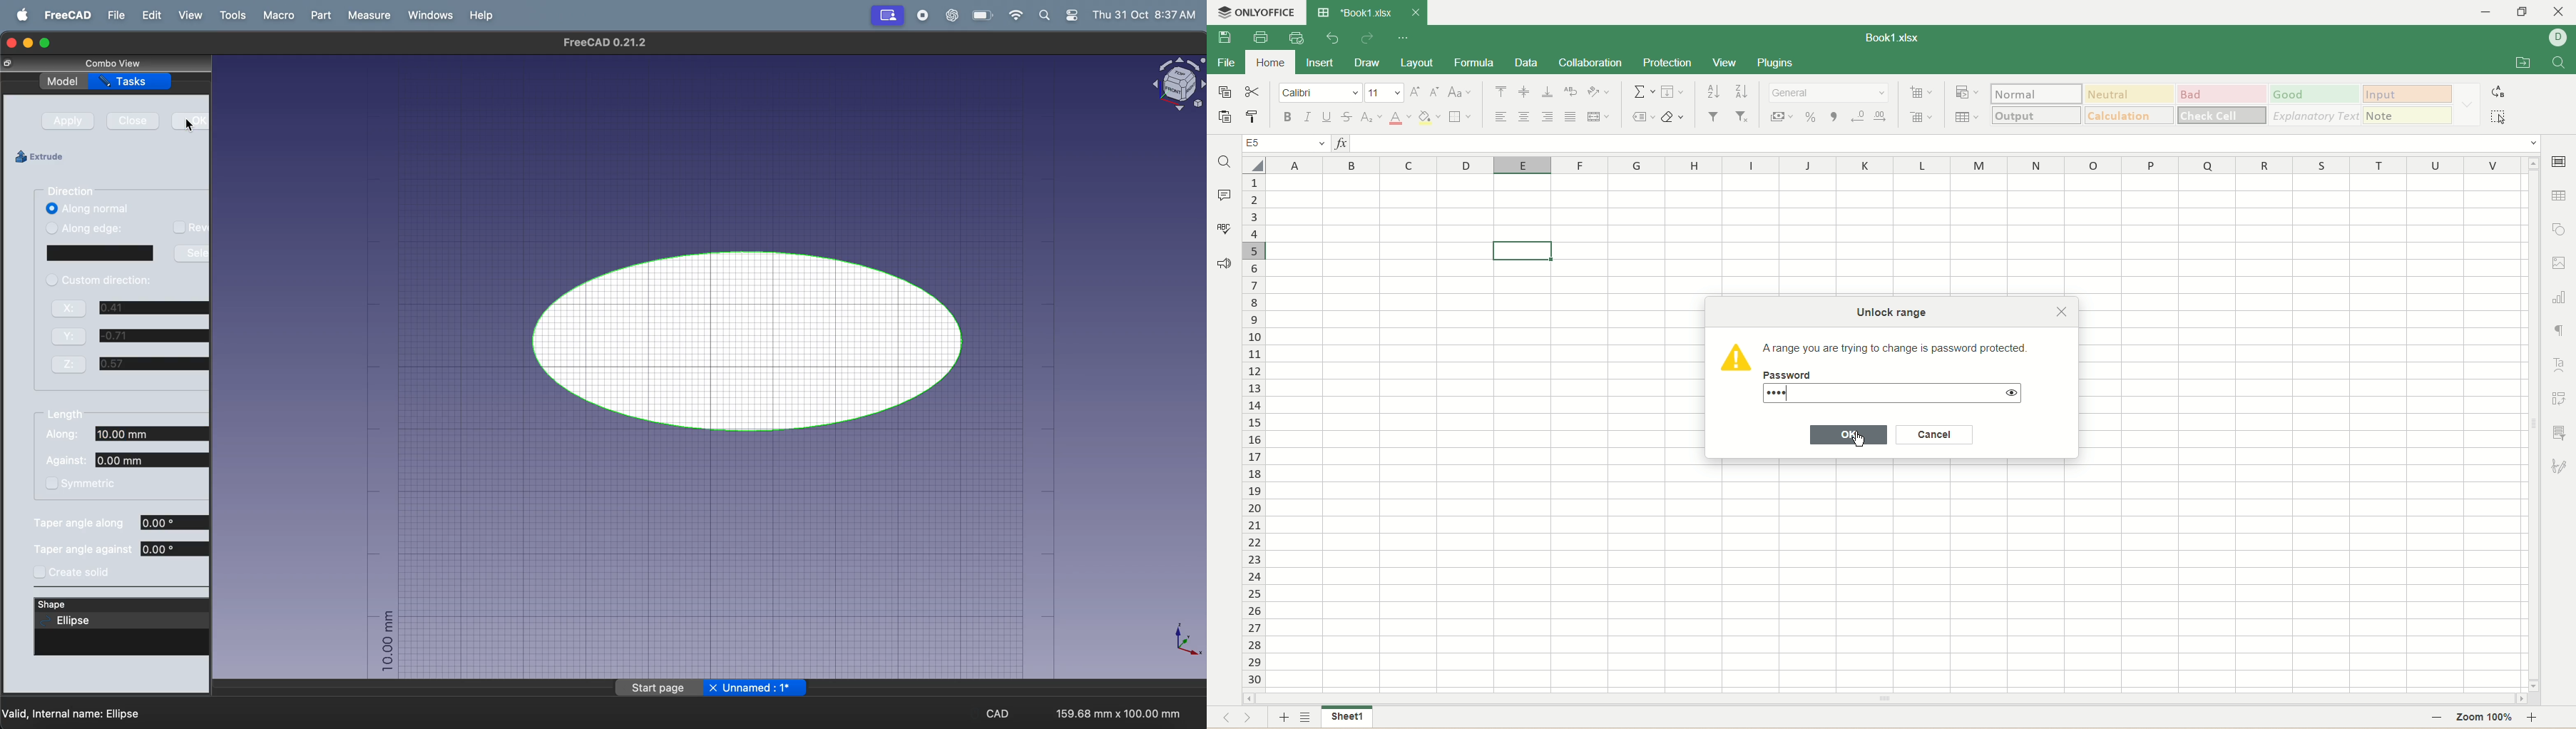  Describe the element at coordinates (1874, 394) in the screenshot. I see `....` at that location.